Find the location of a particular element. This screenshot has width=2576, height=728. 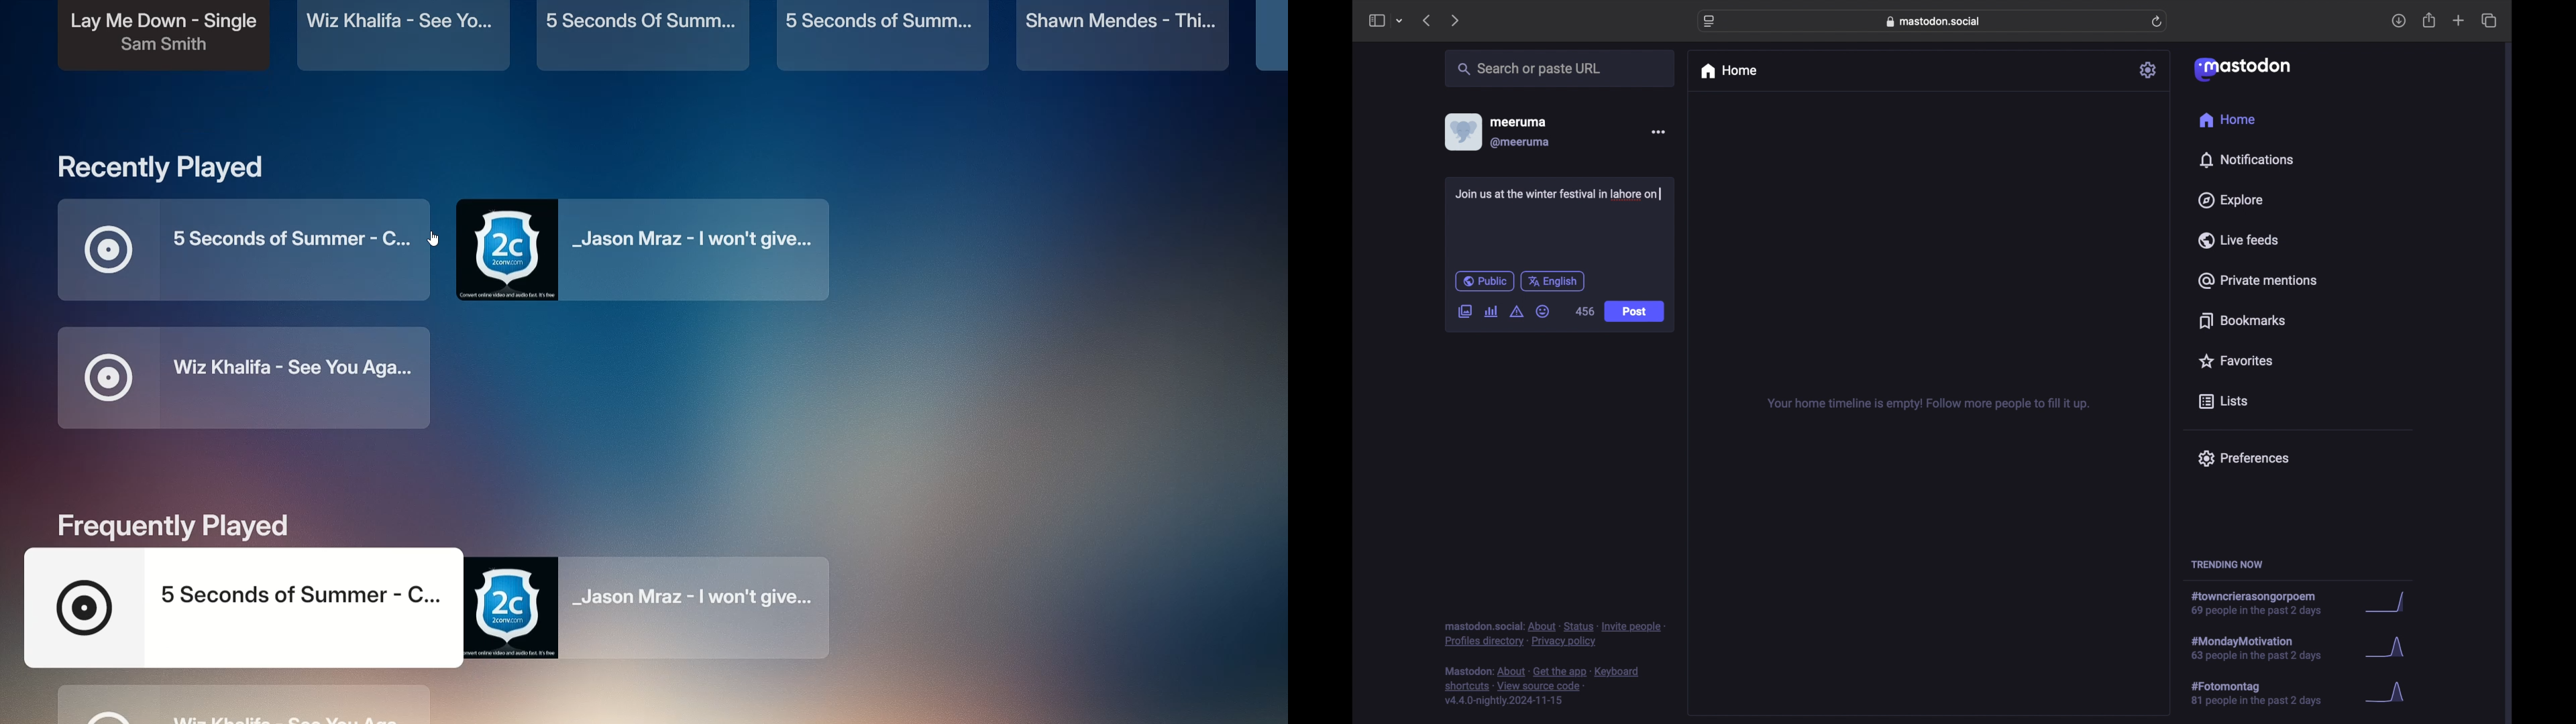

graph is located at coordinates (2389, 650).